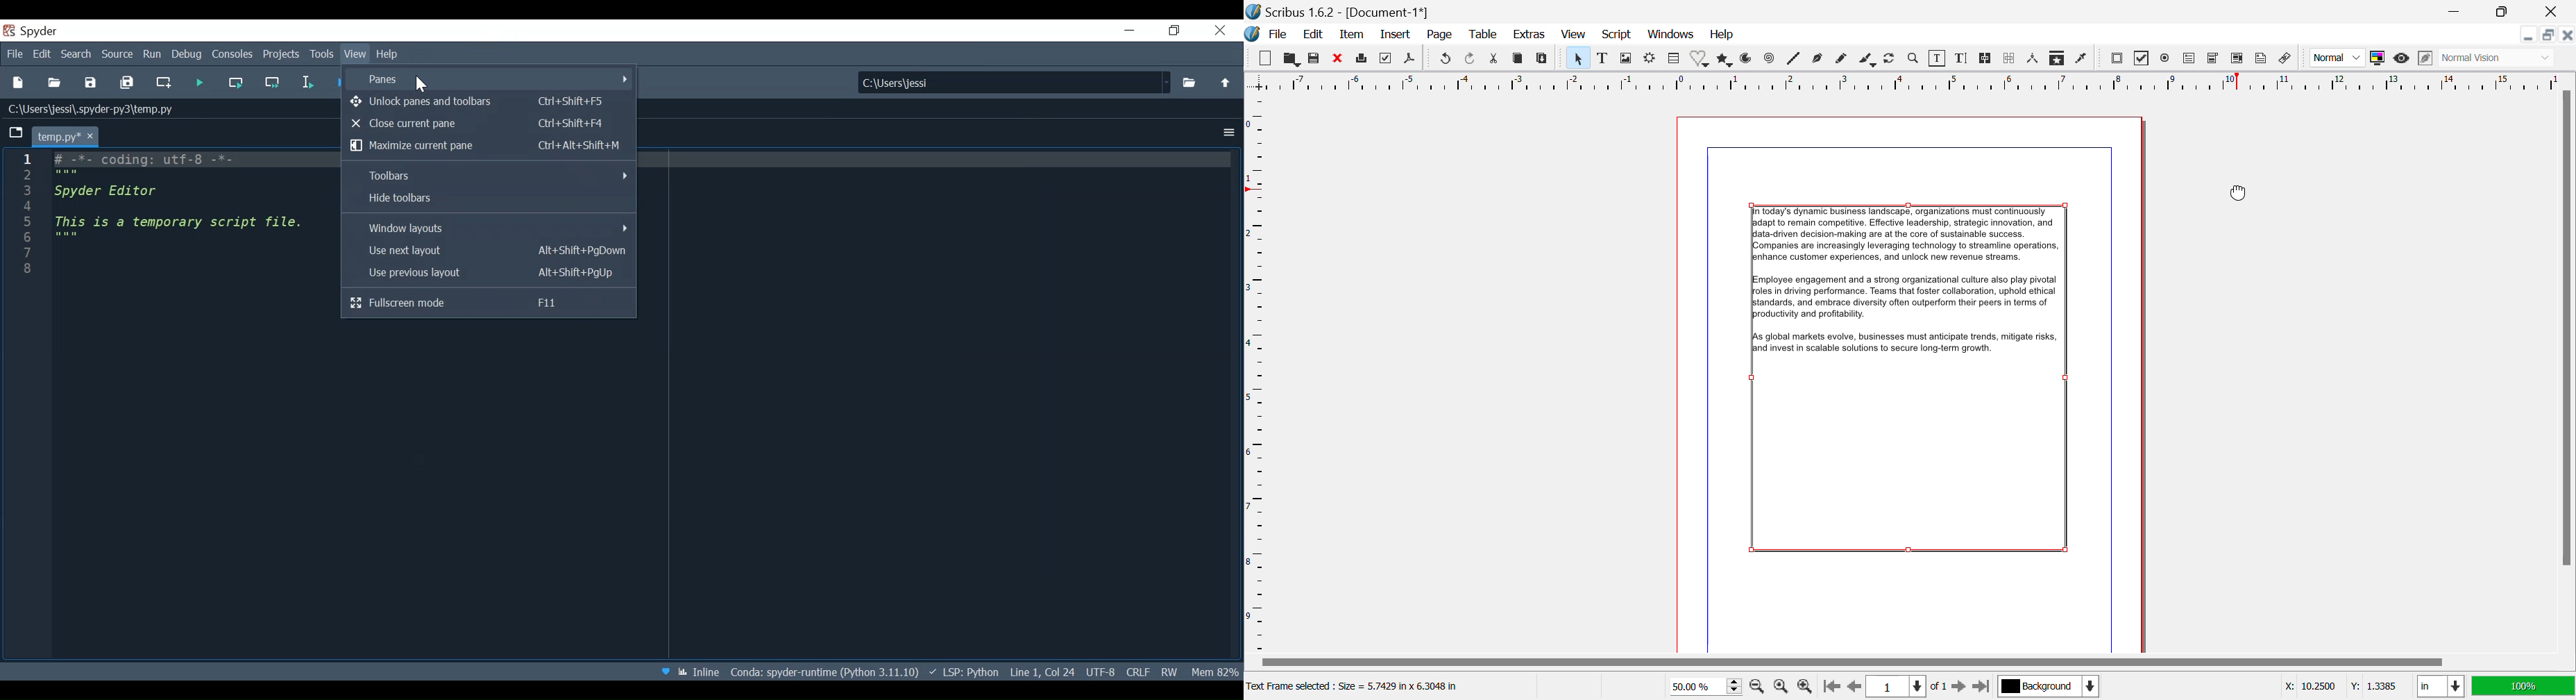 The image size is (2576, 700). I want to click on Help Spyder, so click(663, 672).